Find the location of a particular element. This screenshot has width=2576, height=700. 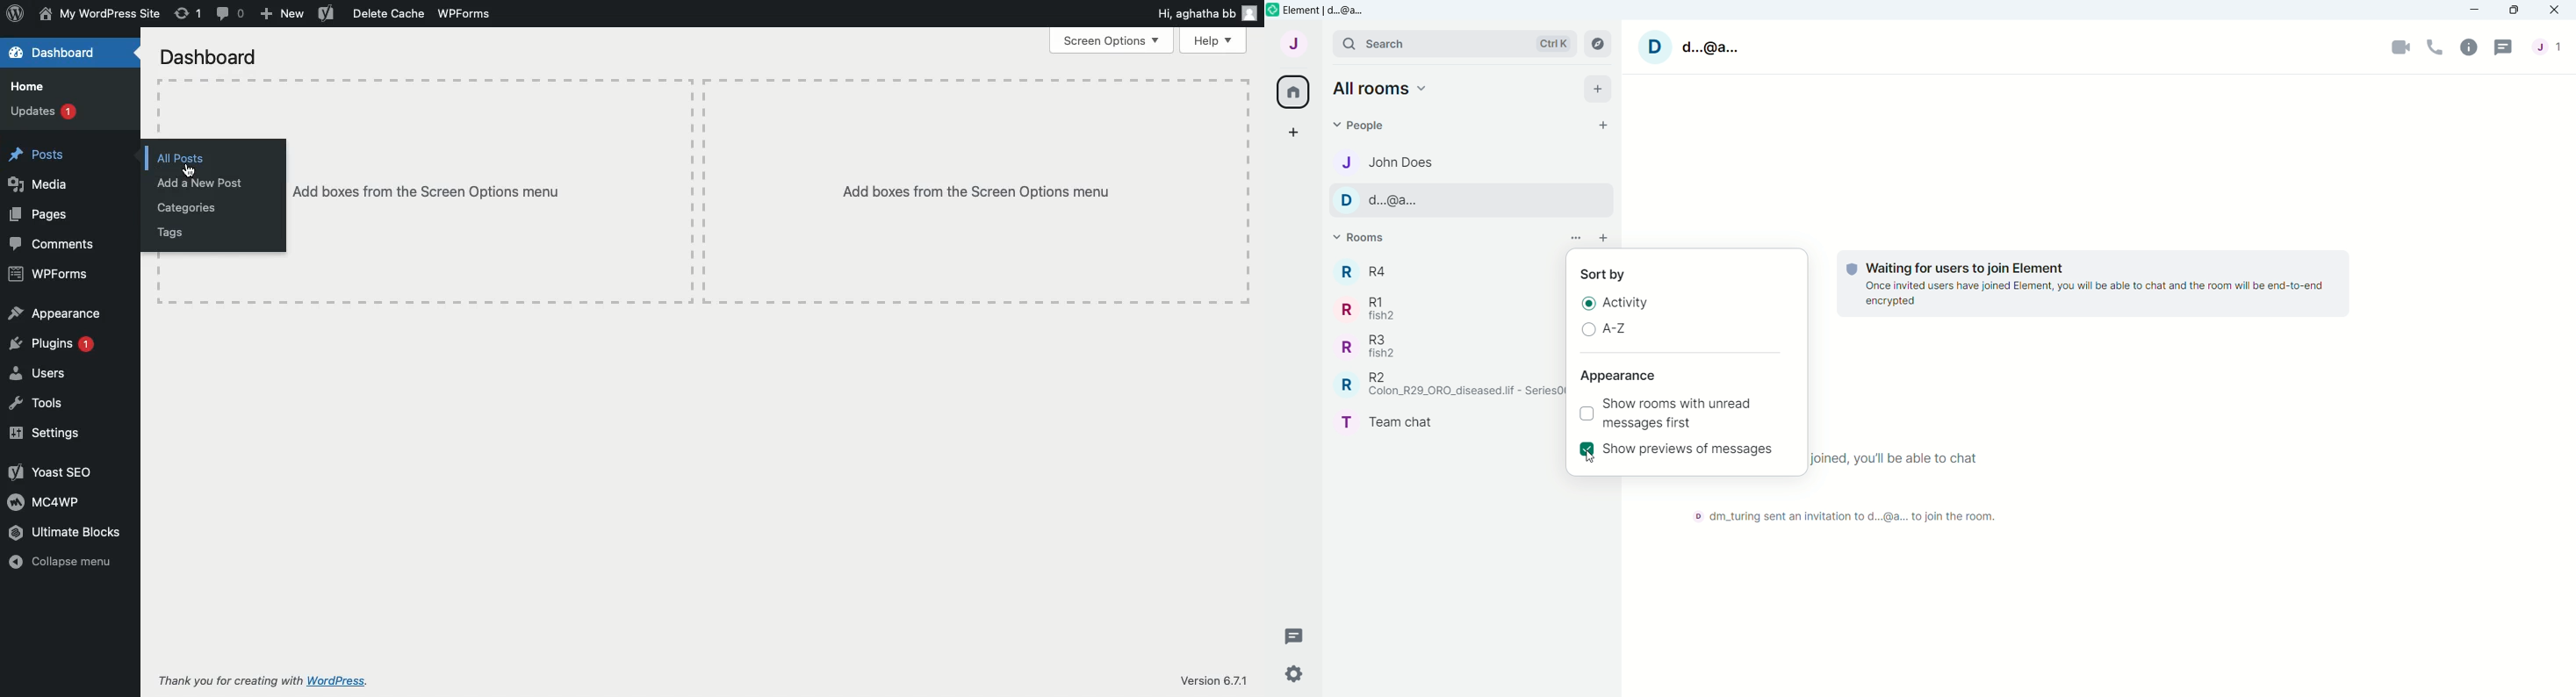

Quick Settings is located at coordinates (1295, 675).